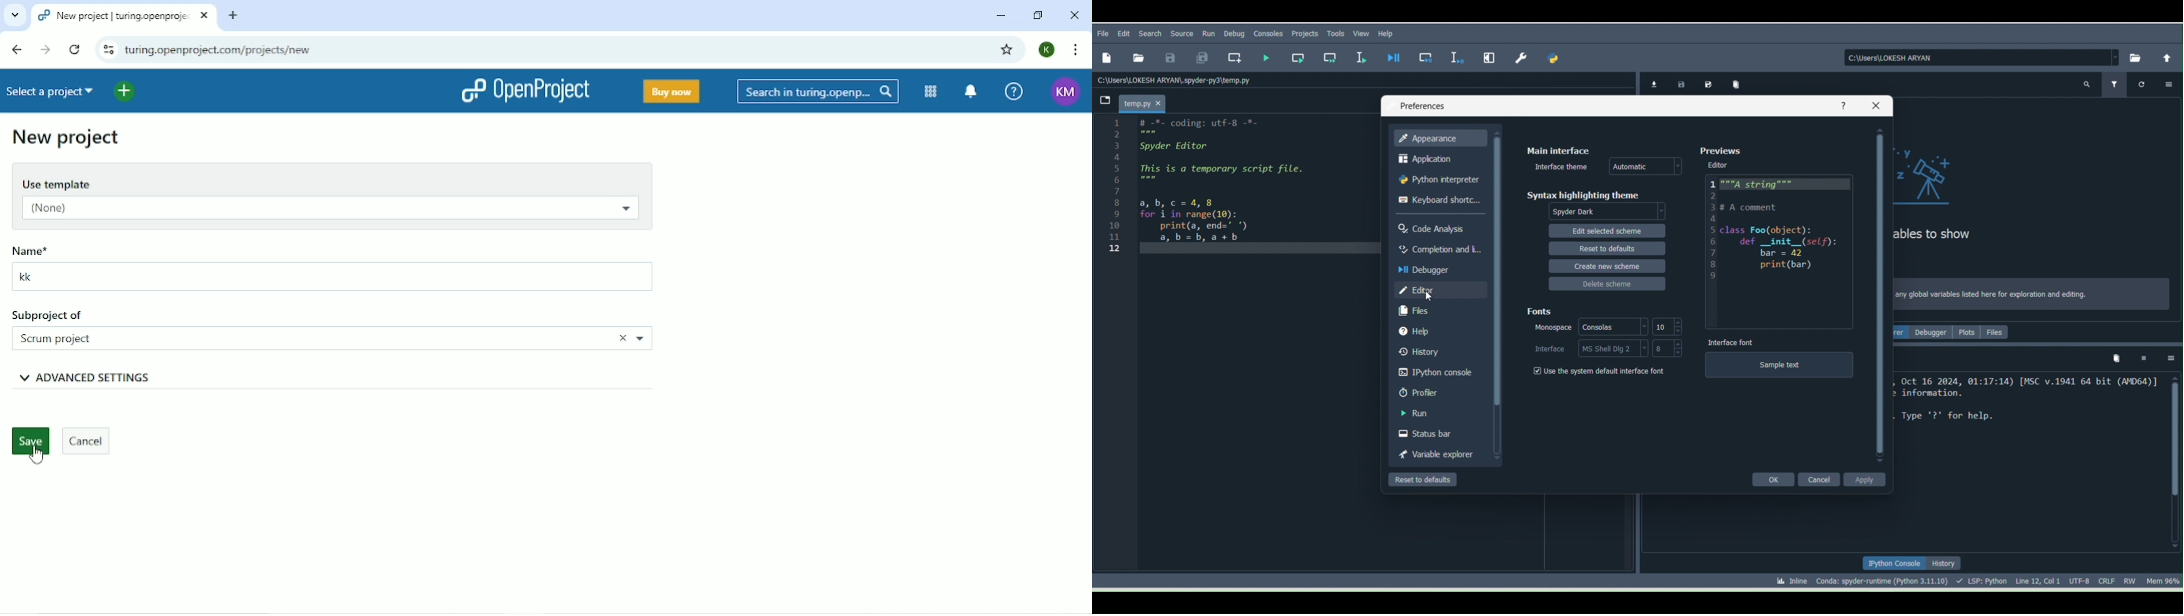 This screenshot has width=2184, height=616. Describe the element at coordinates (2118, 360) in the screenshot. I see `Remove all variables from namespace` at that location.